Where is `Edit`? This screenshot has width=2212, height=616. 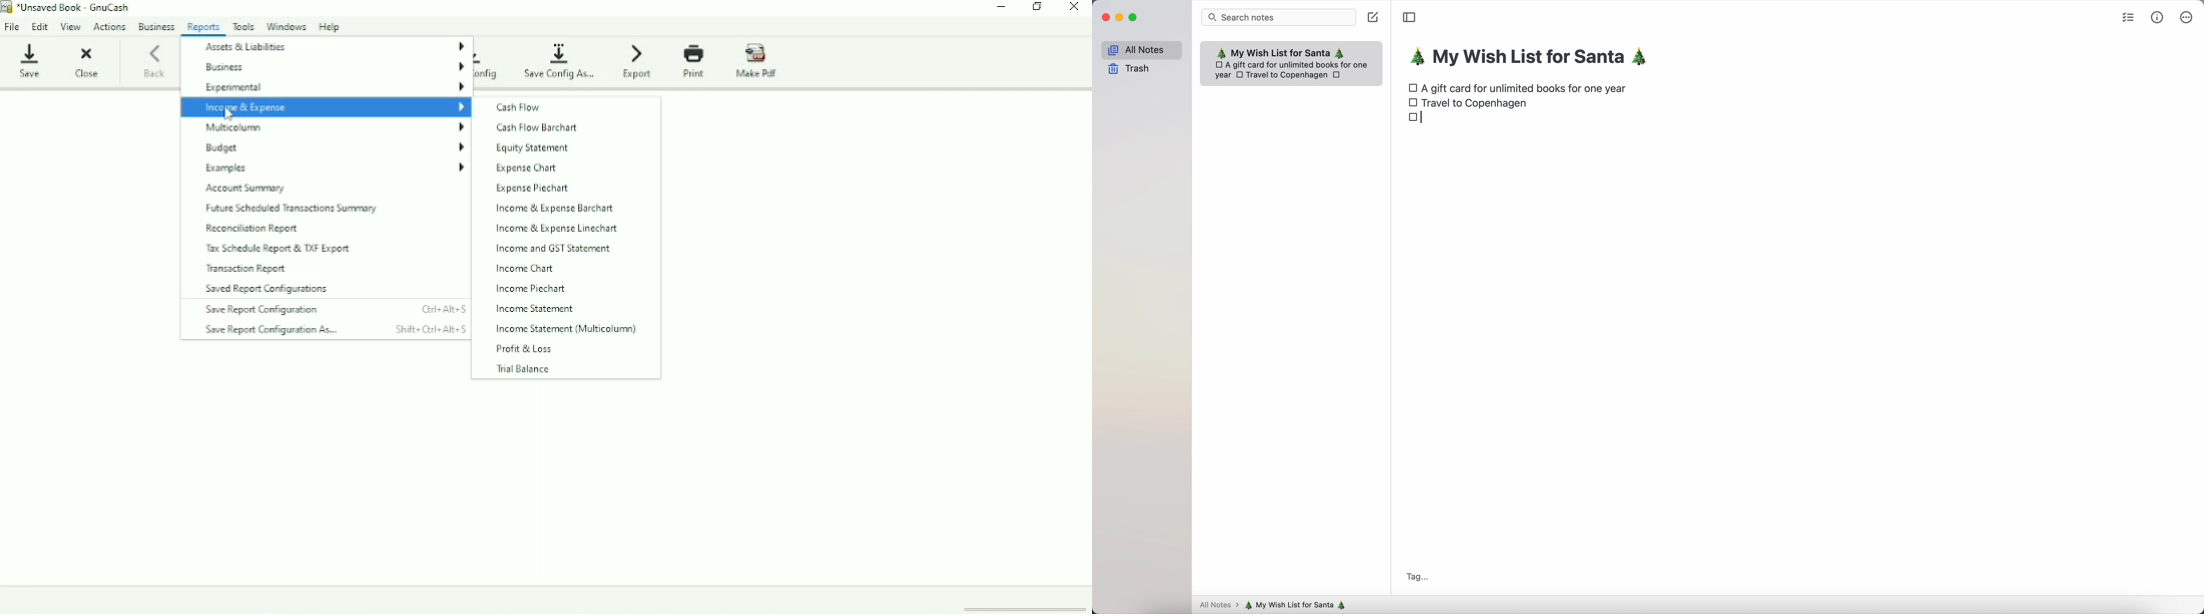 Edit is located at coordinates (40, 25).